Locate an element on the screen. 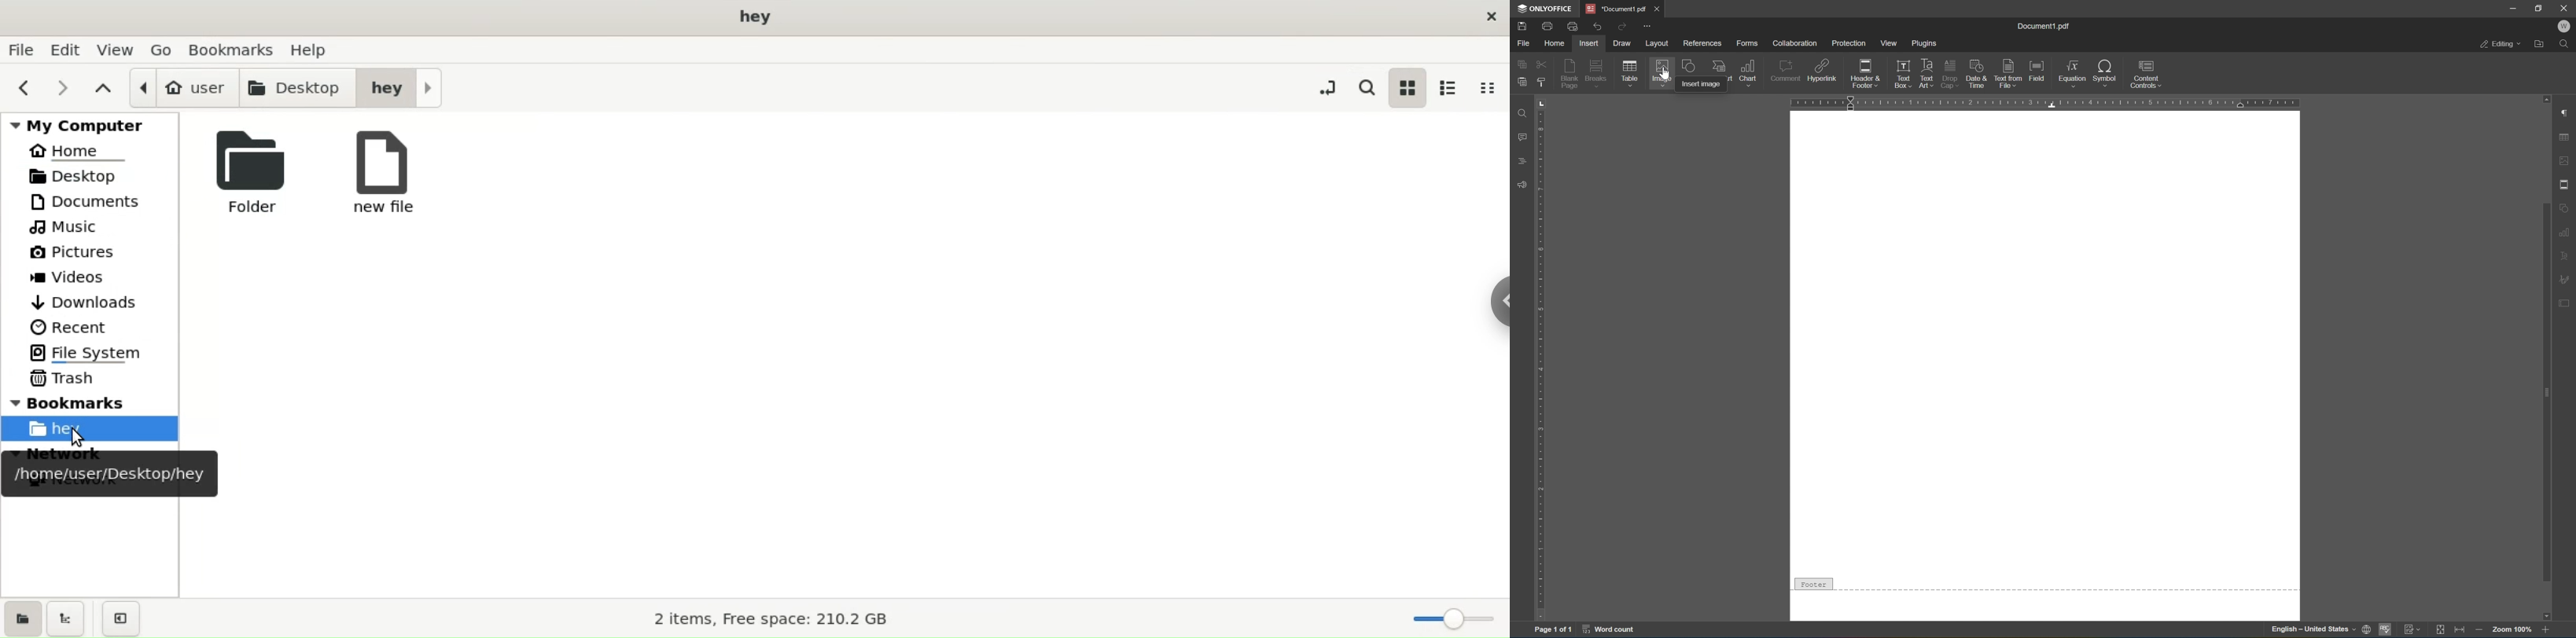  paragraph settings is located at coordinates (2568, 113).